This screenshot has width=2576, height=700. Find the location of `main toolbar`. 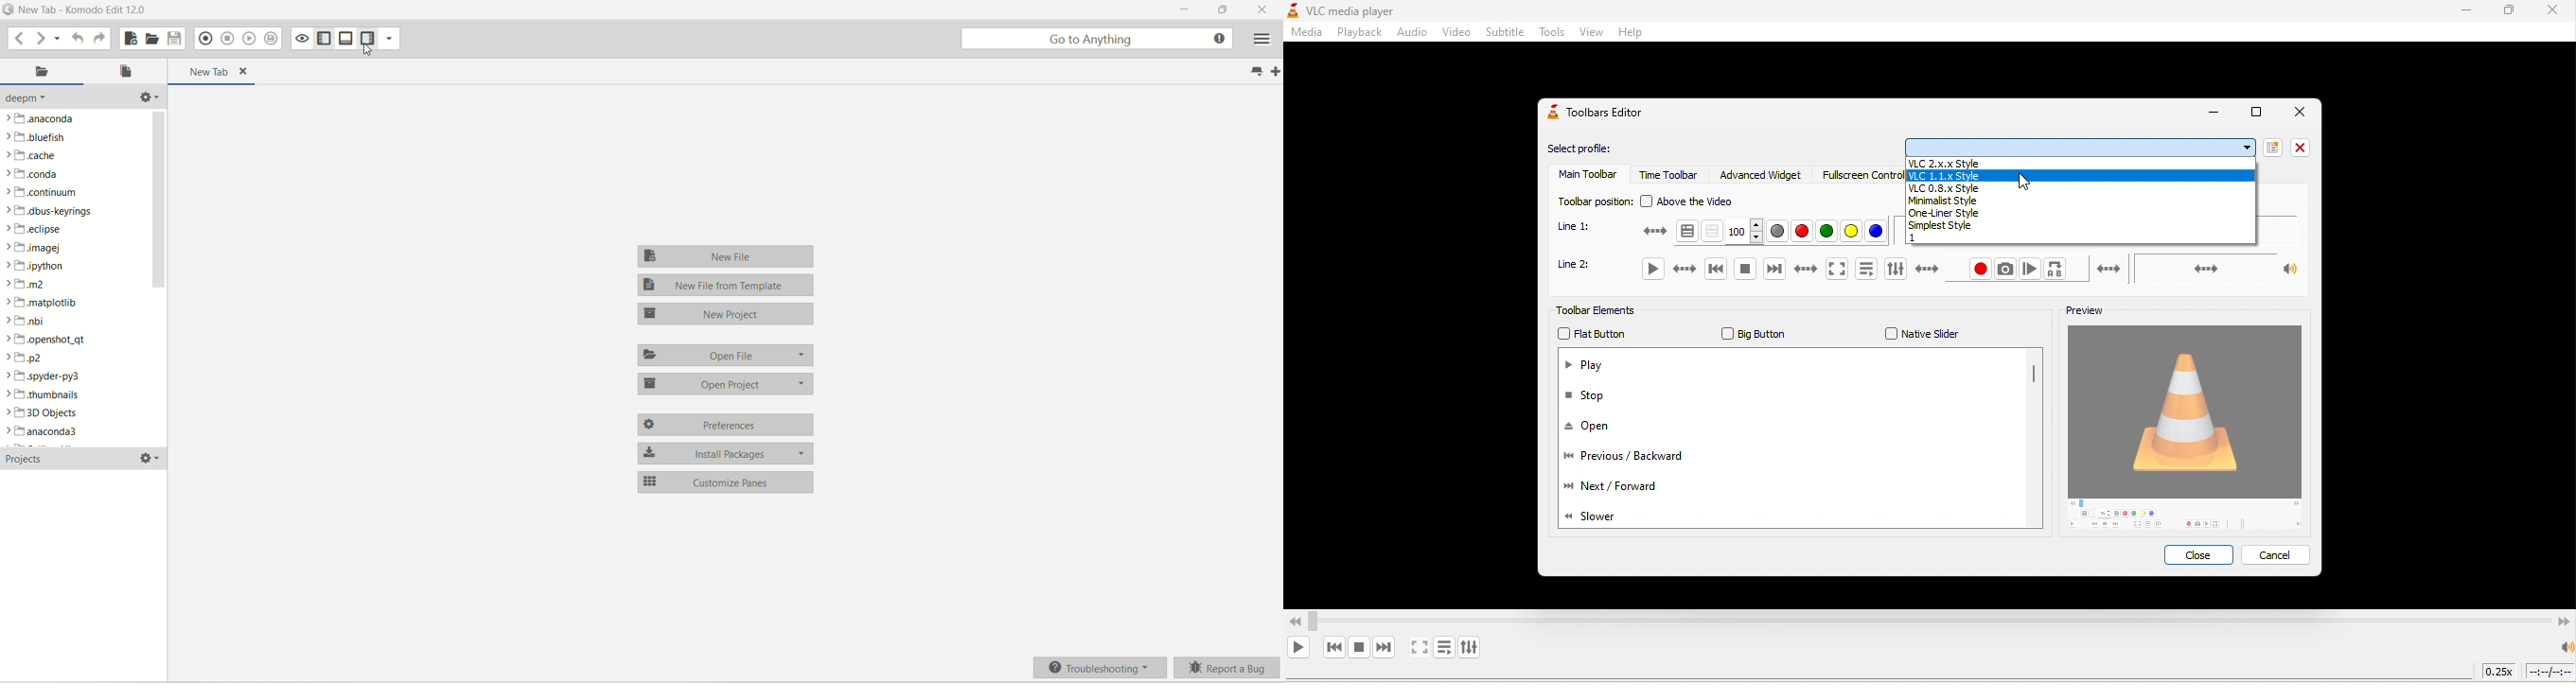

main toolbar is located at coordinates (1586, 177).